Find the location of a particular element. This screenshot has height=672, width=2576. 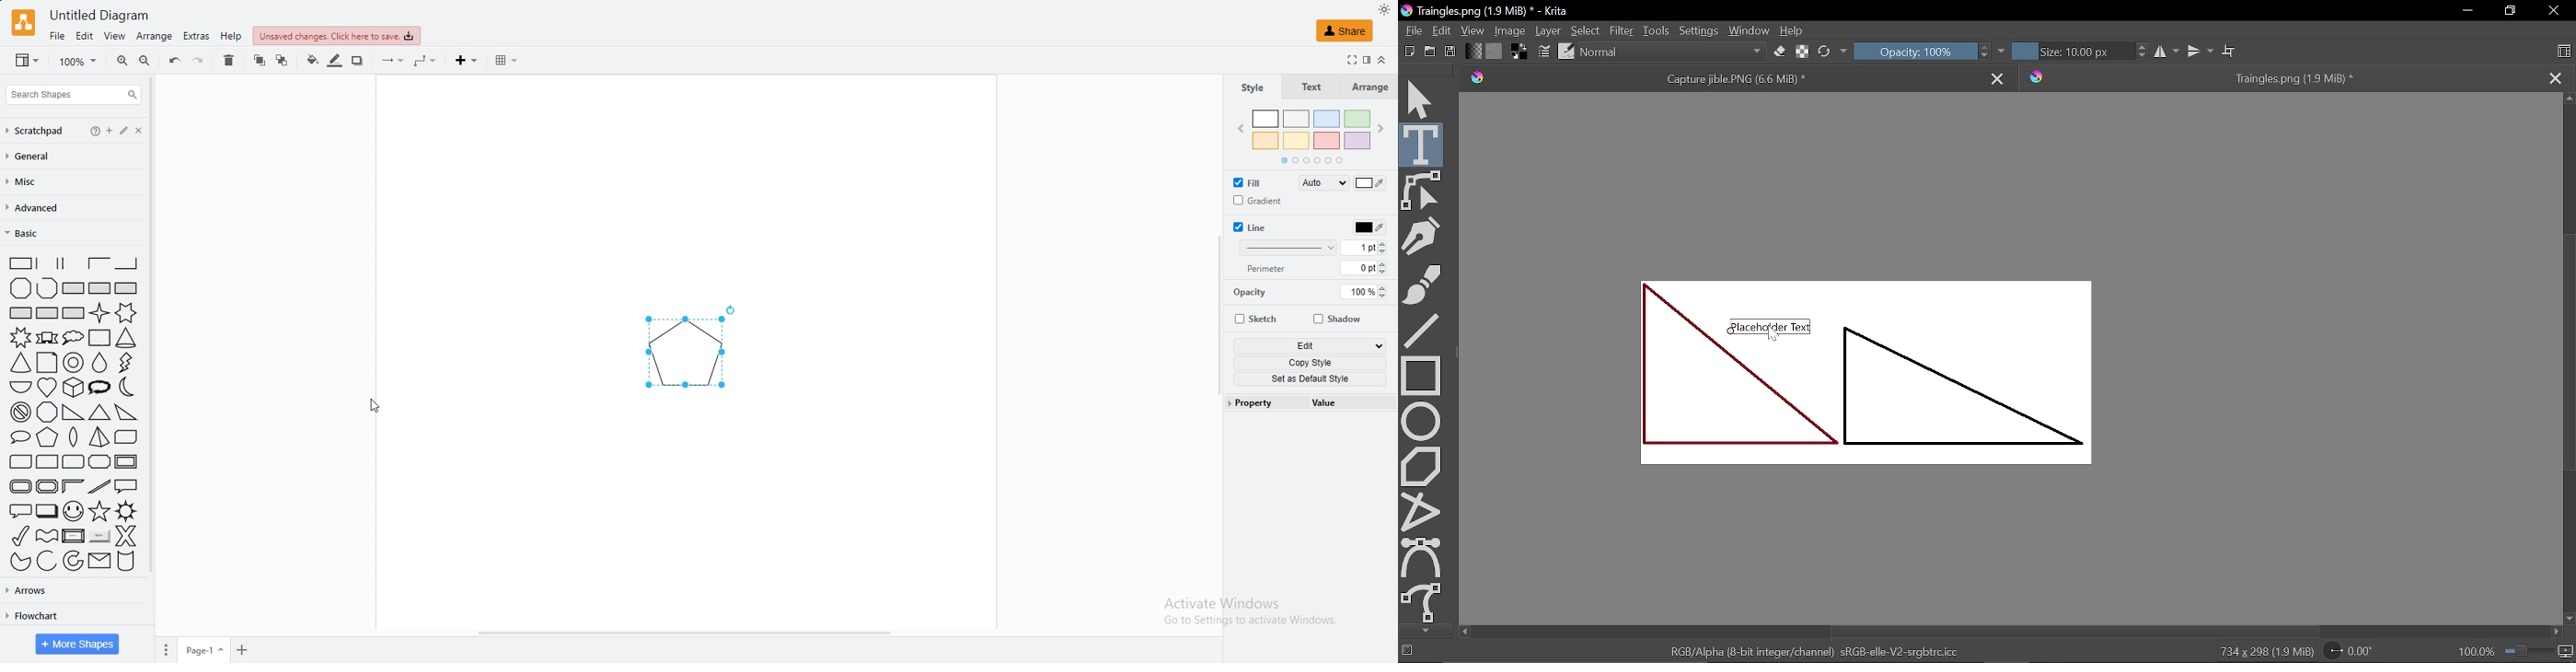

diagonal strip is located at coordinates (100, 487).